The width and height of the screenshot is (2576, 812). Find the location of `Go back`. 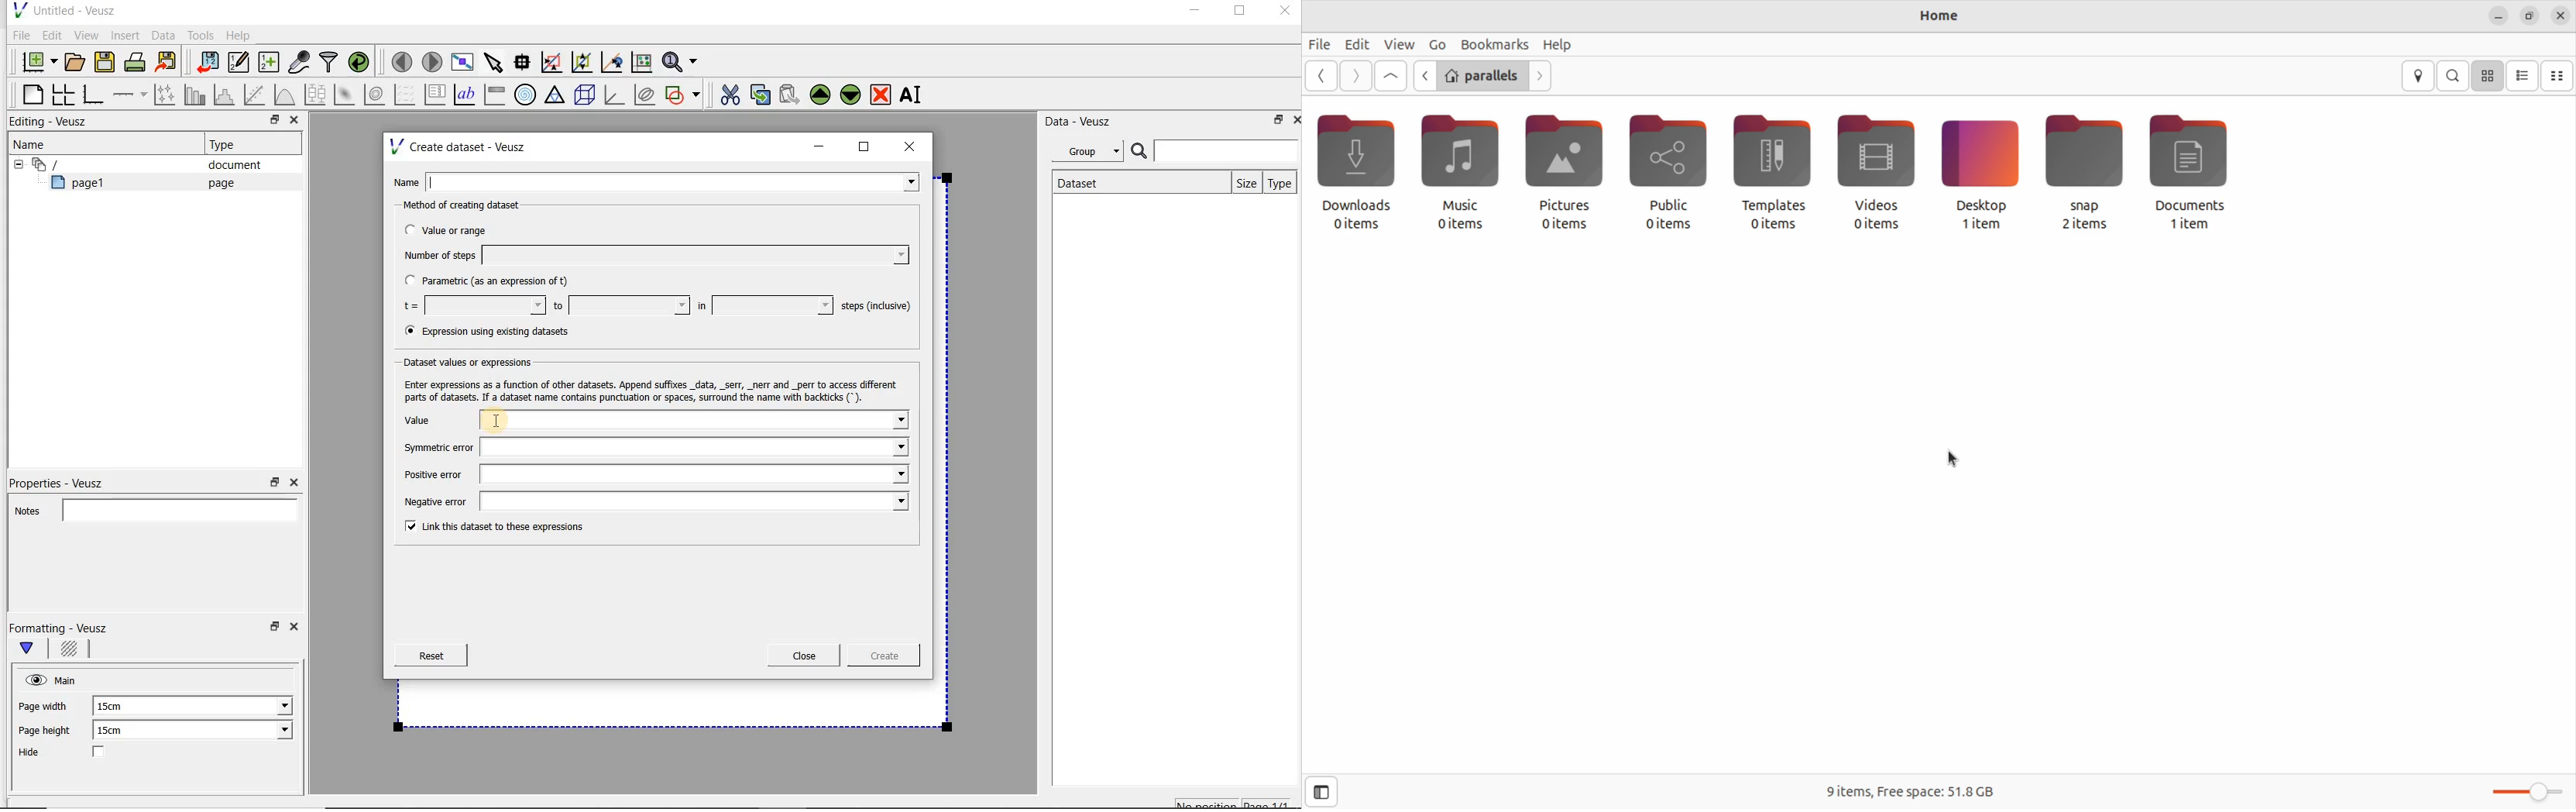

Go back is located at coordinates (1323, 76).